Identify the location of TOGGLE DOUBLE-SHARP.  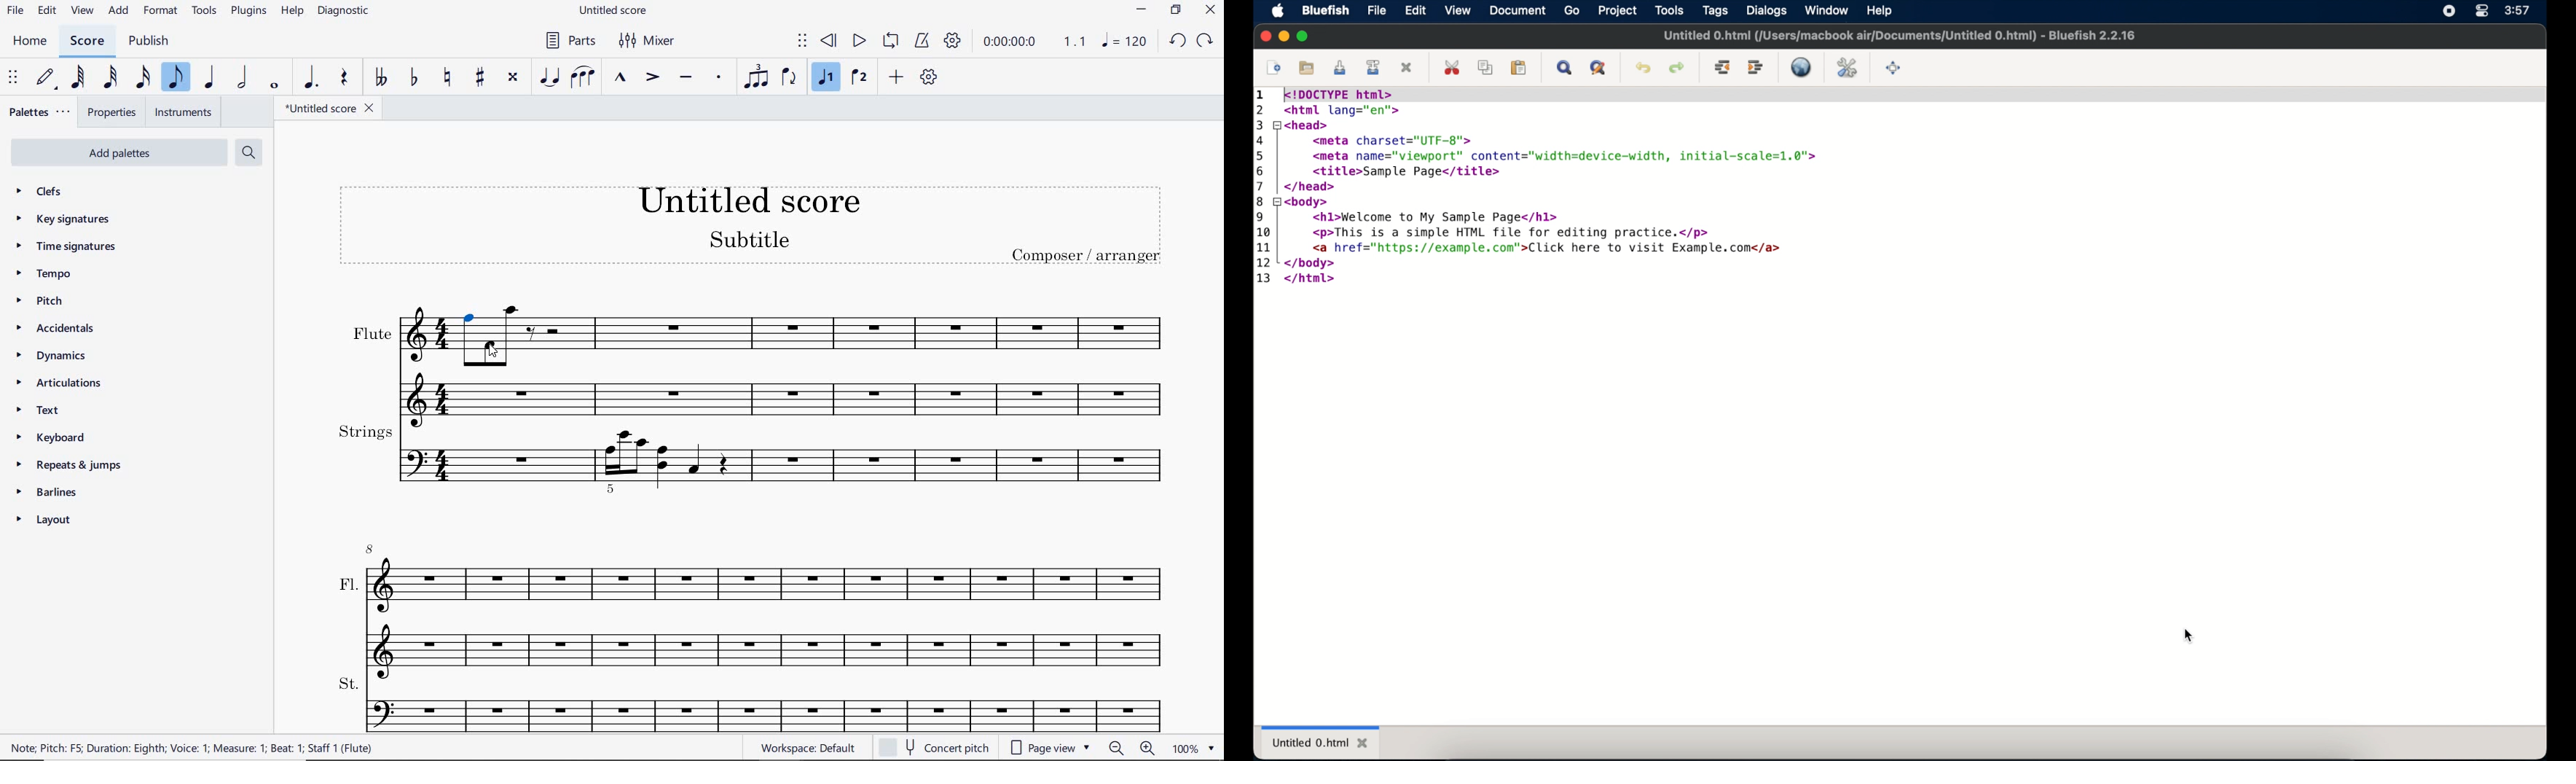
(513, 77).